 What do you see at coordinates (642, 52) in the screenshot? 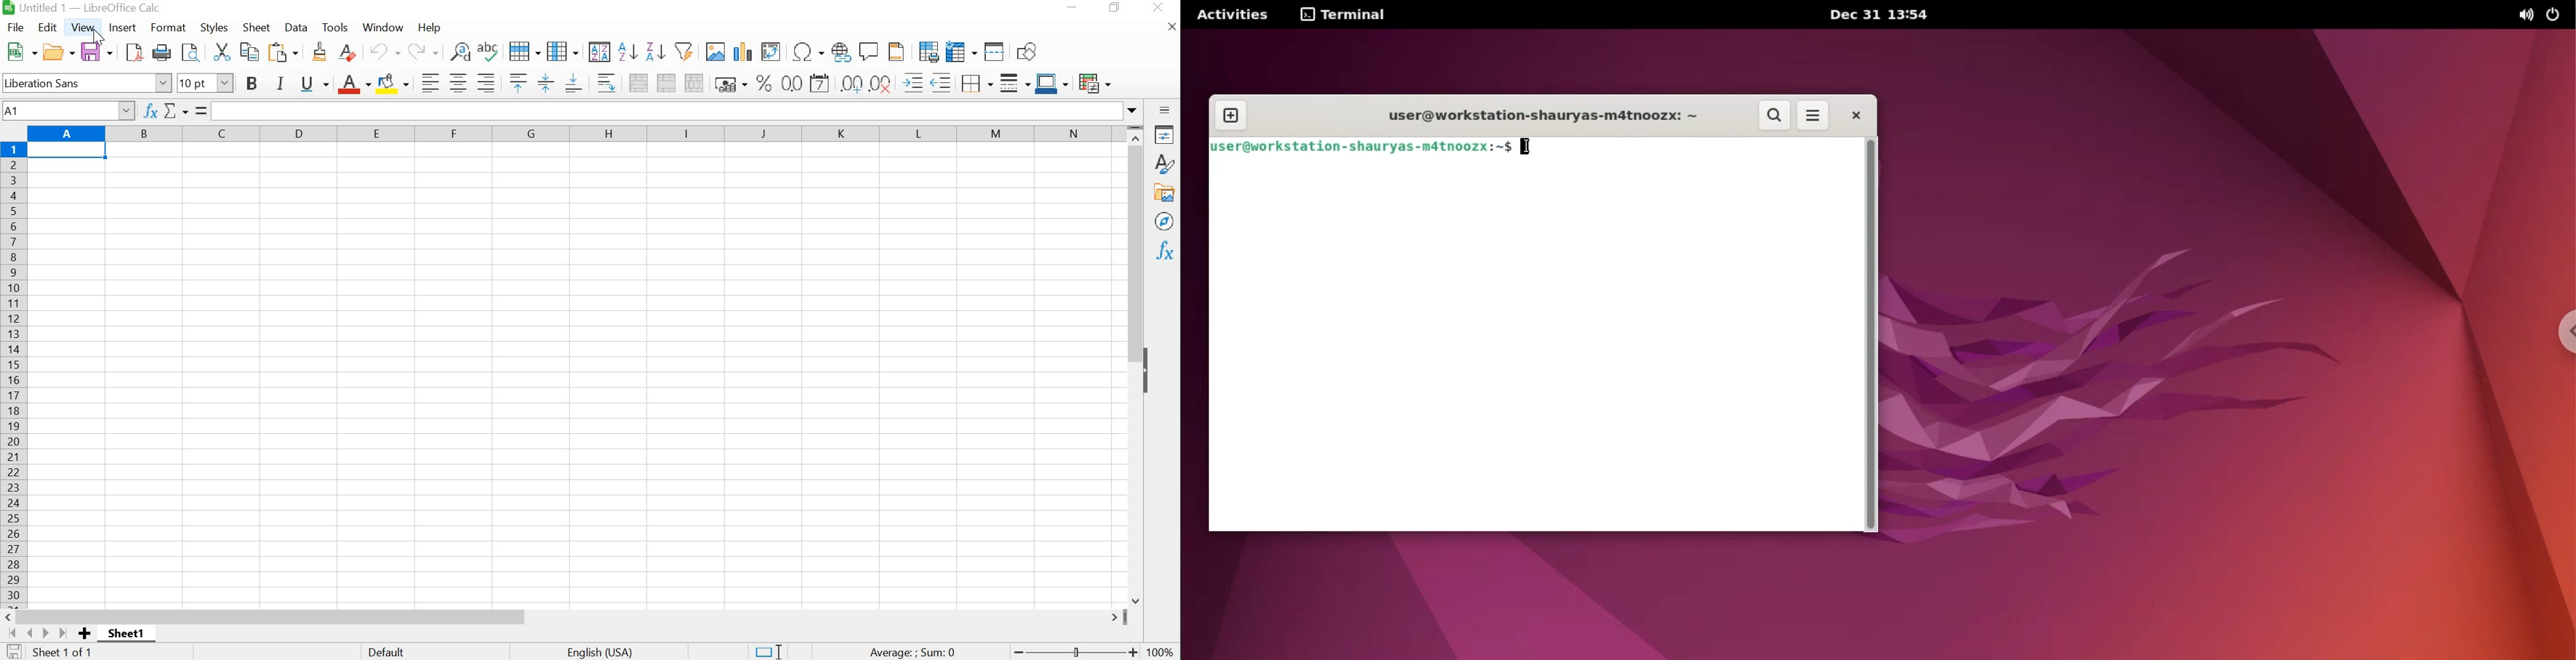
I see `SORT ASCENDING OR SORT DESCENDING` at bounding box center [642, 52].